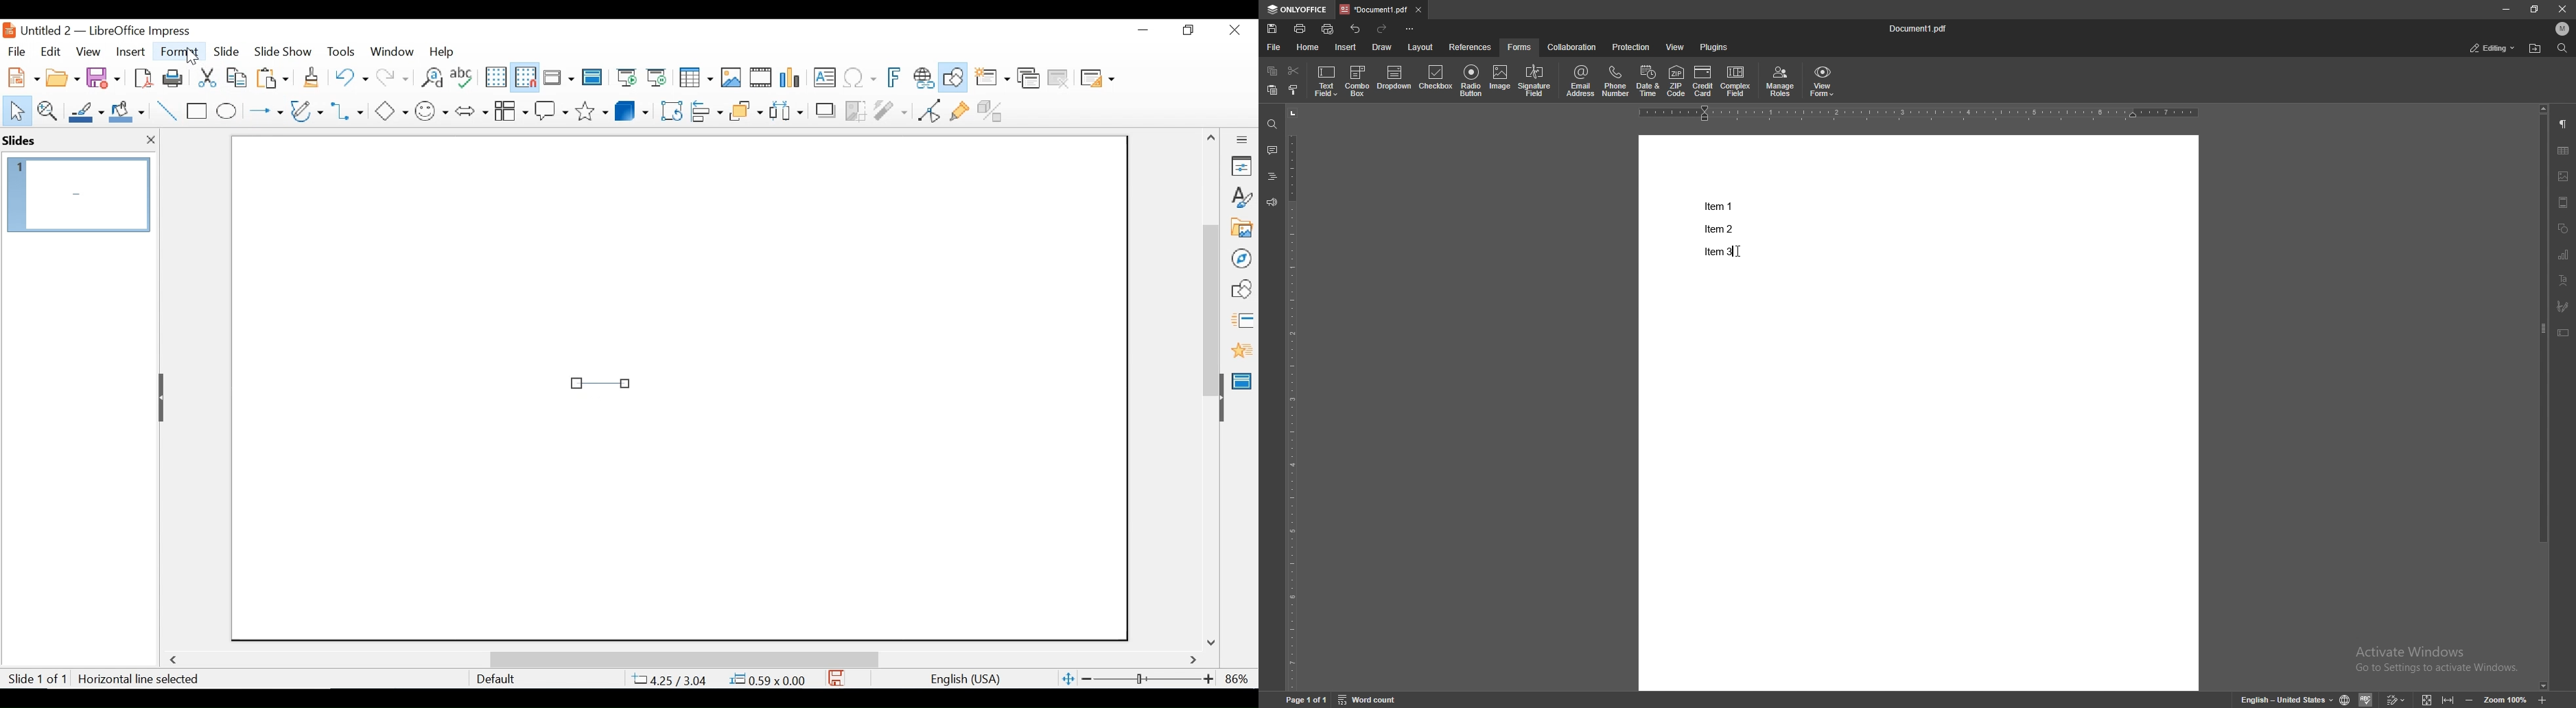 Image resolution: width=2576 pixels, height=728 pixels. What do you see at coordinates (1374, 9) in the screenshot?
I see `tab` at bounding box center [1374, 9].